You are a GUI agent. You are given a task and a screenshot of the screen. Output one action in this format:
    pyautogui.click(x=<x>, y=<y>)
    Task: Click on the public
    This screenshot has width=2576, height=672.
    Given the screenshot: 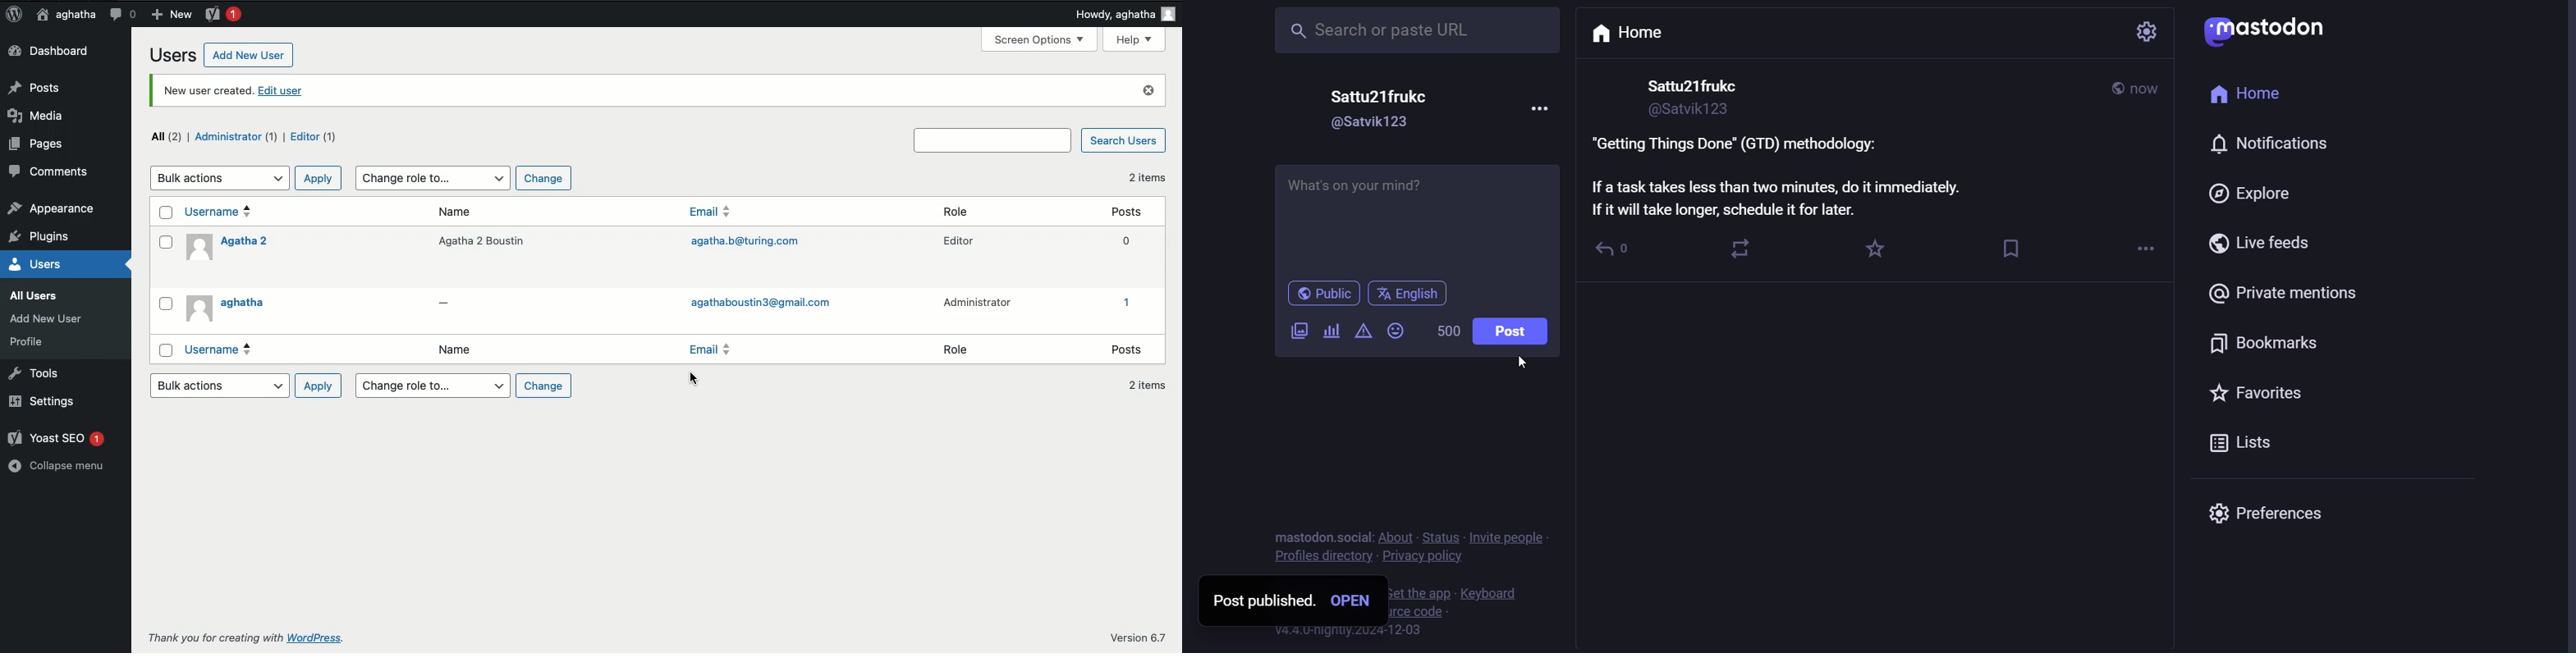 What is the action you would take?
    pyautogui.click(x=1322, y=292)
    